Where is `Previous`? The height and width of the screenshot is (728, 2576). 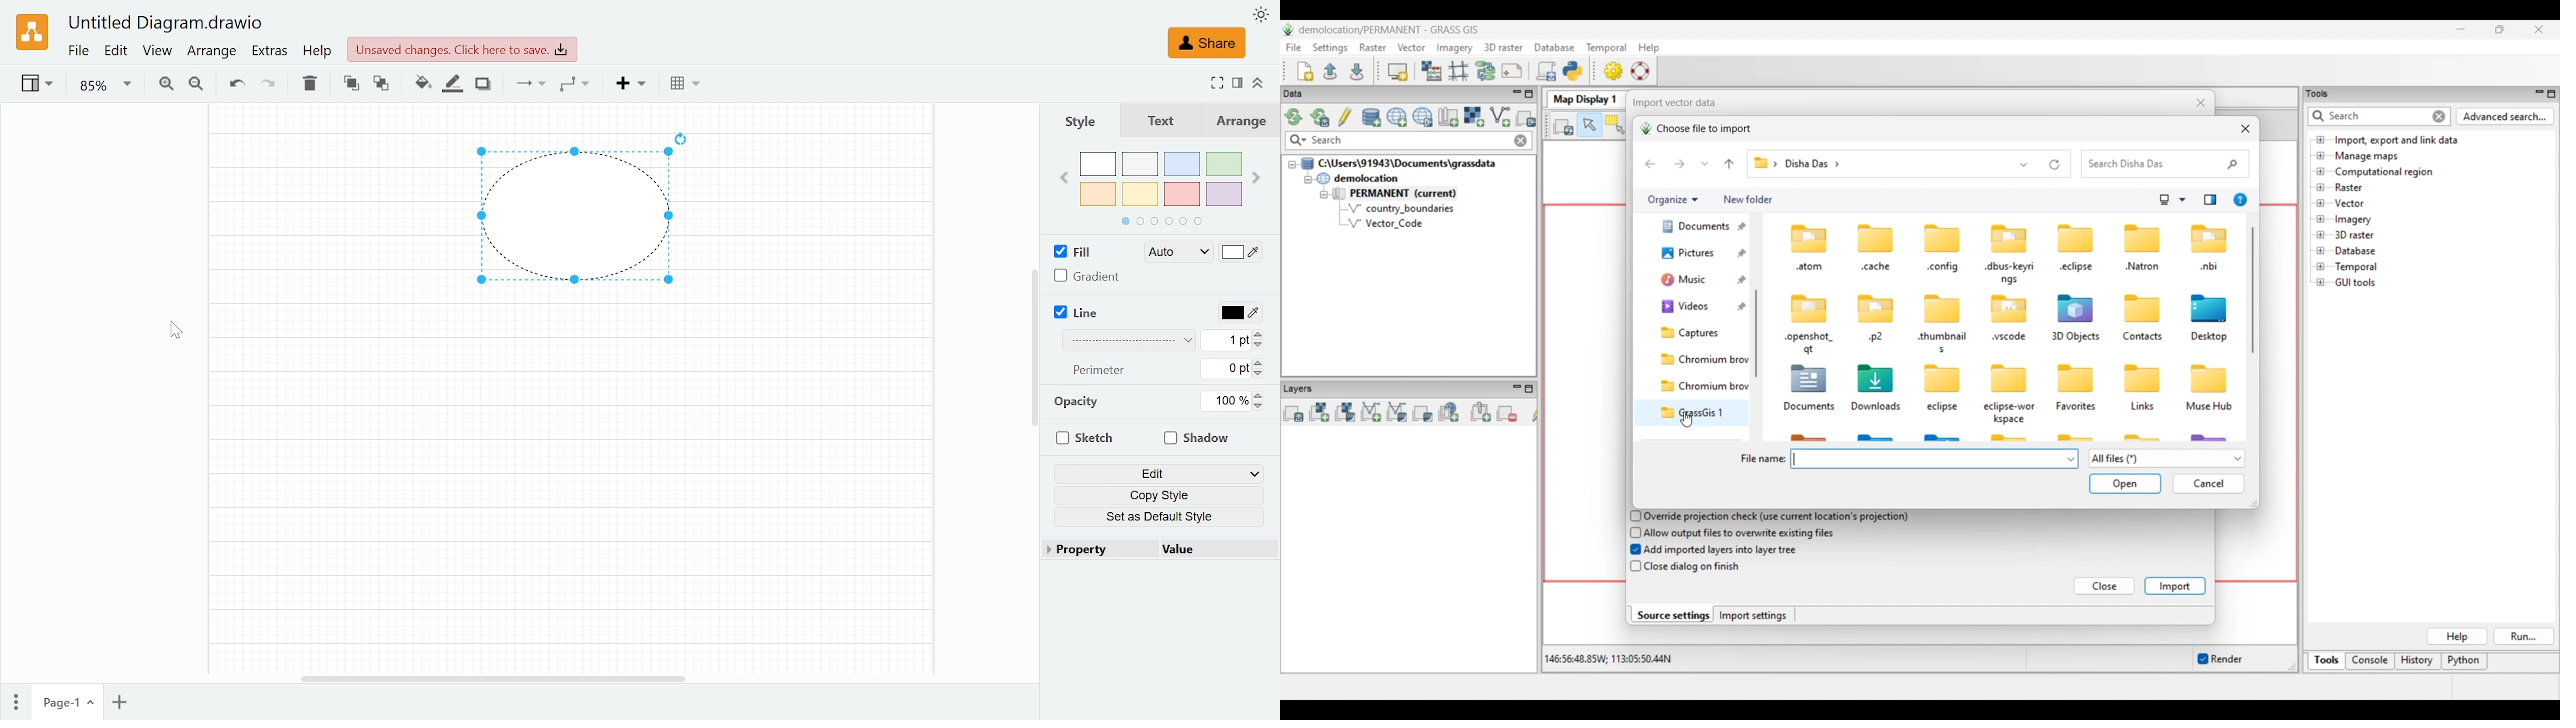
Previous is located at coordinates (1064, 175).